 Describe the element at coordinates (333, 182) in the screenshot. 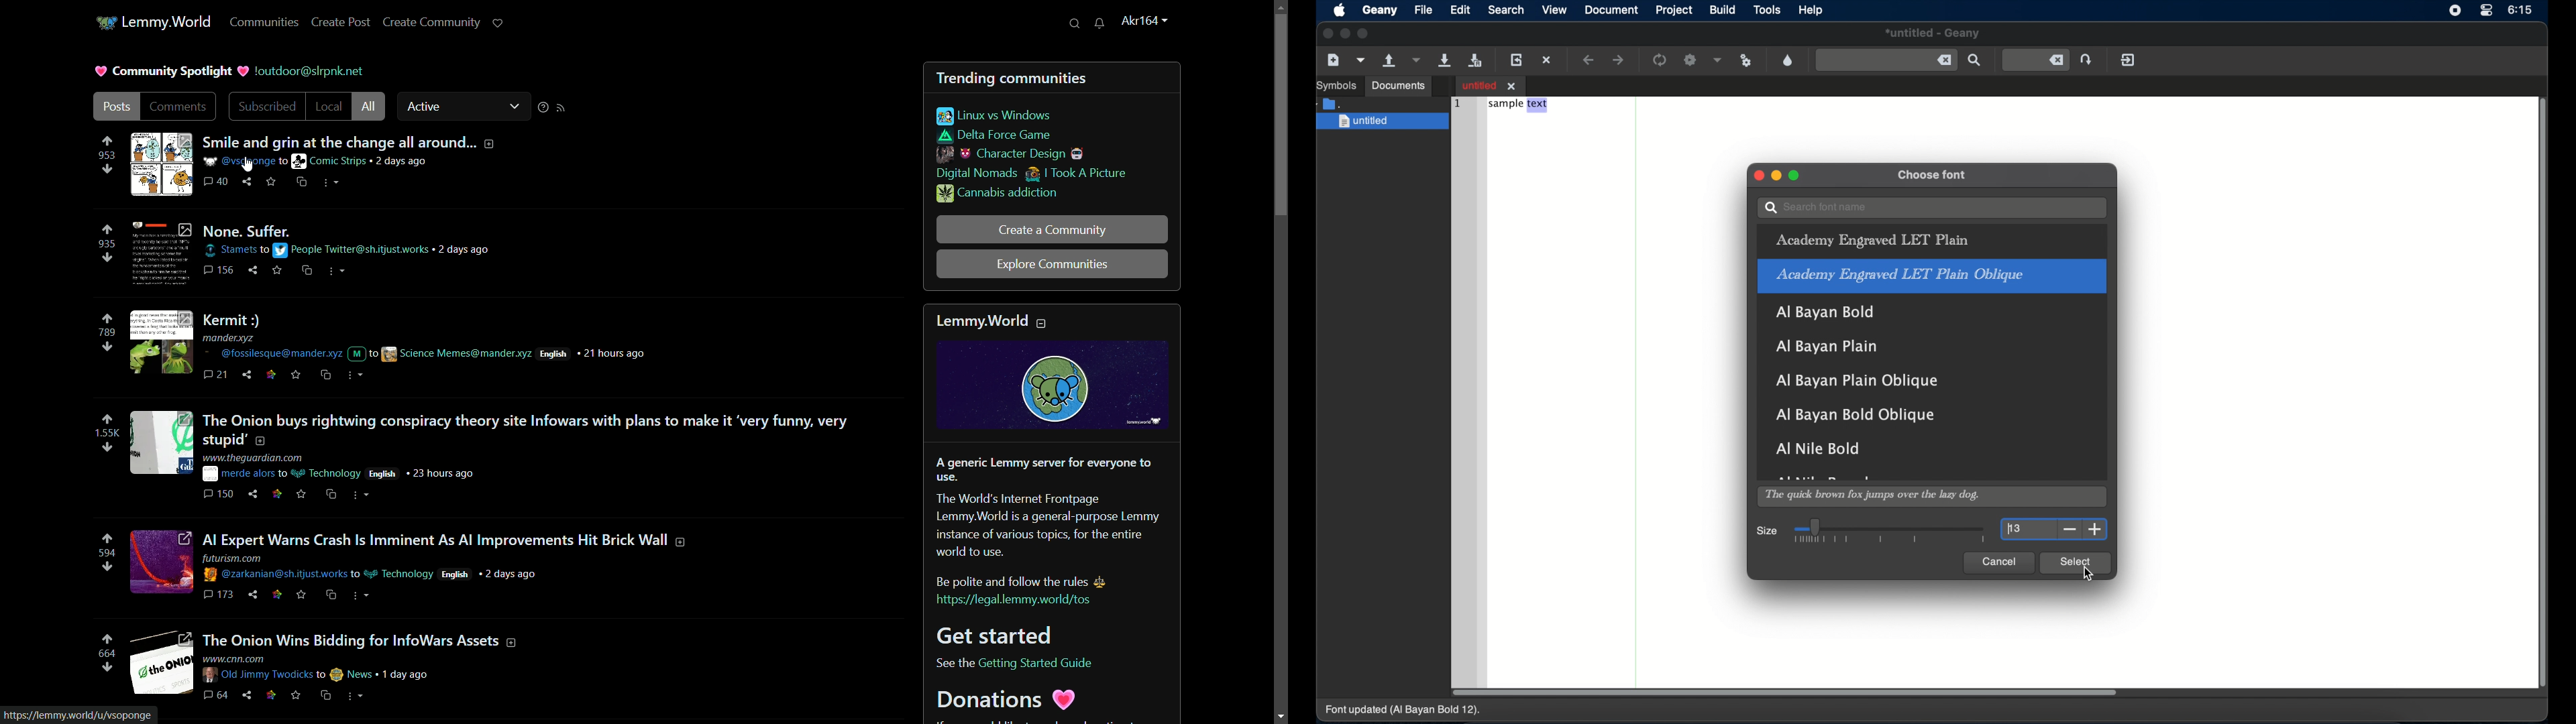

I see `more` at that location.